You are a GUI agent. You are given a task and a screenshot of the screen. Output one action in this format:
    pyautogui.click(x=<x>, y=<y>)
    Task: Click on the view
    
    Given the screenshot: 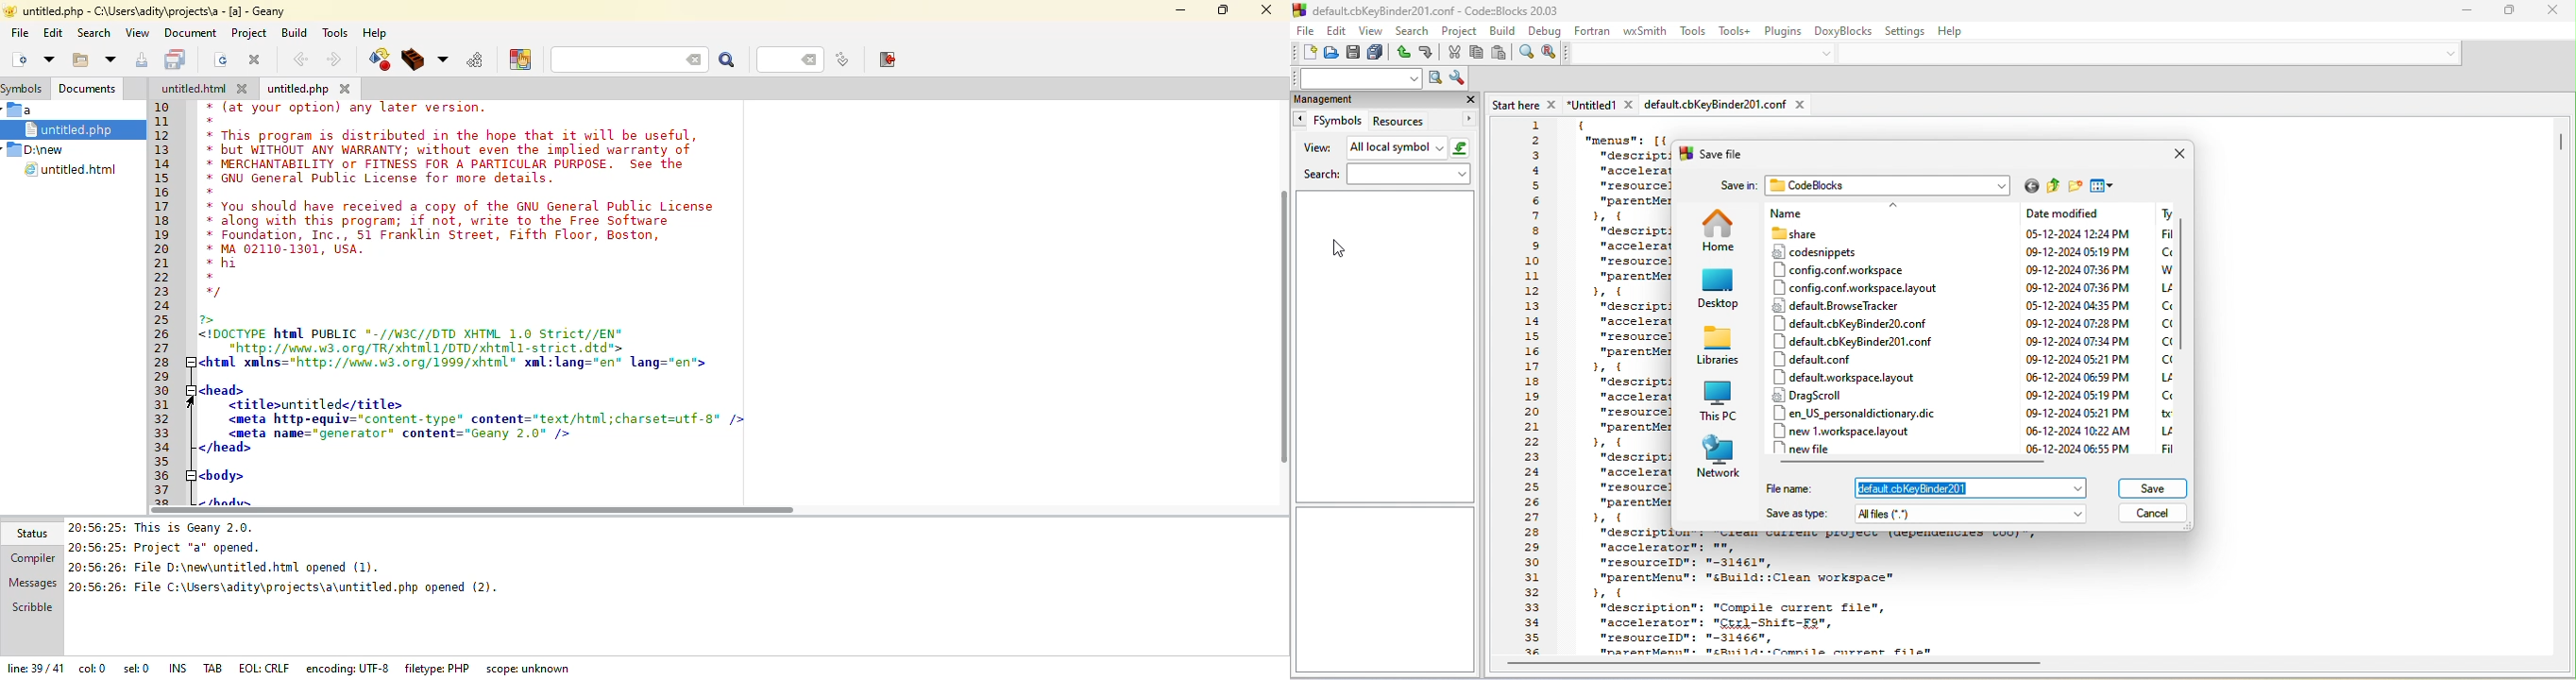 What is the action you would take?
    pyautogui.click(x=139, y=33)
    